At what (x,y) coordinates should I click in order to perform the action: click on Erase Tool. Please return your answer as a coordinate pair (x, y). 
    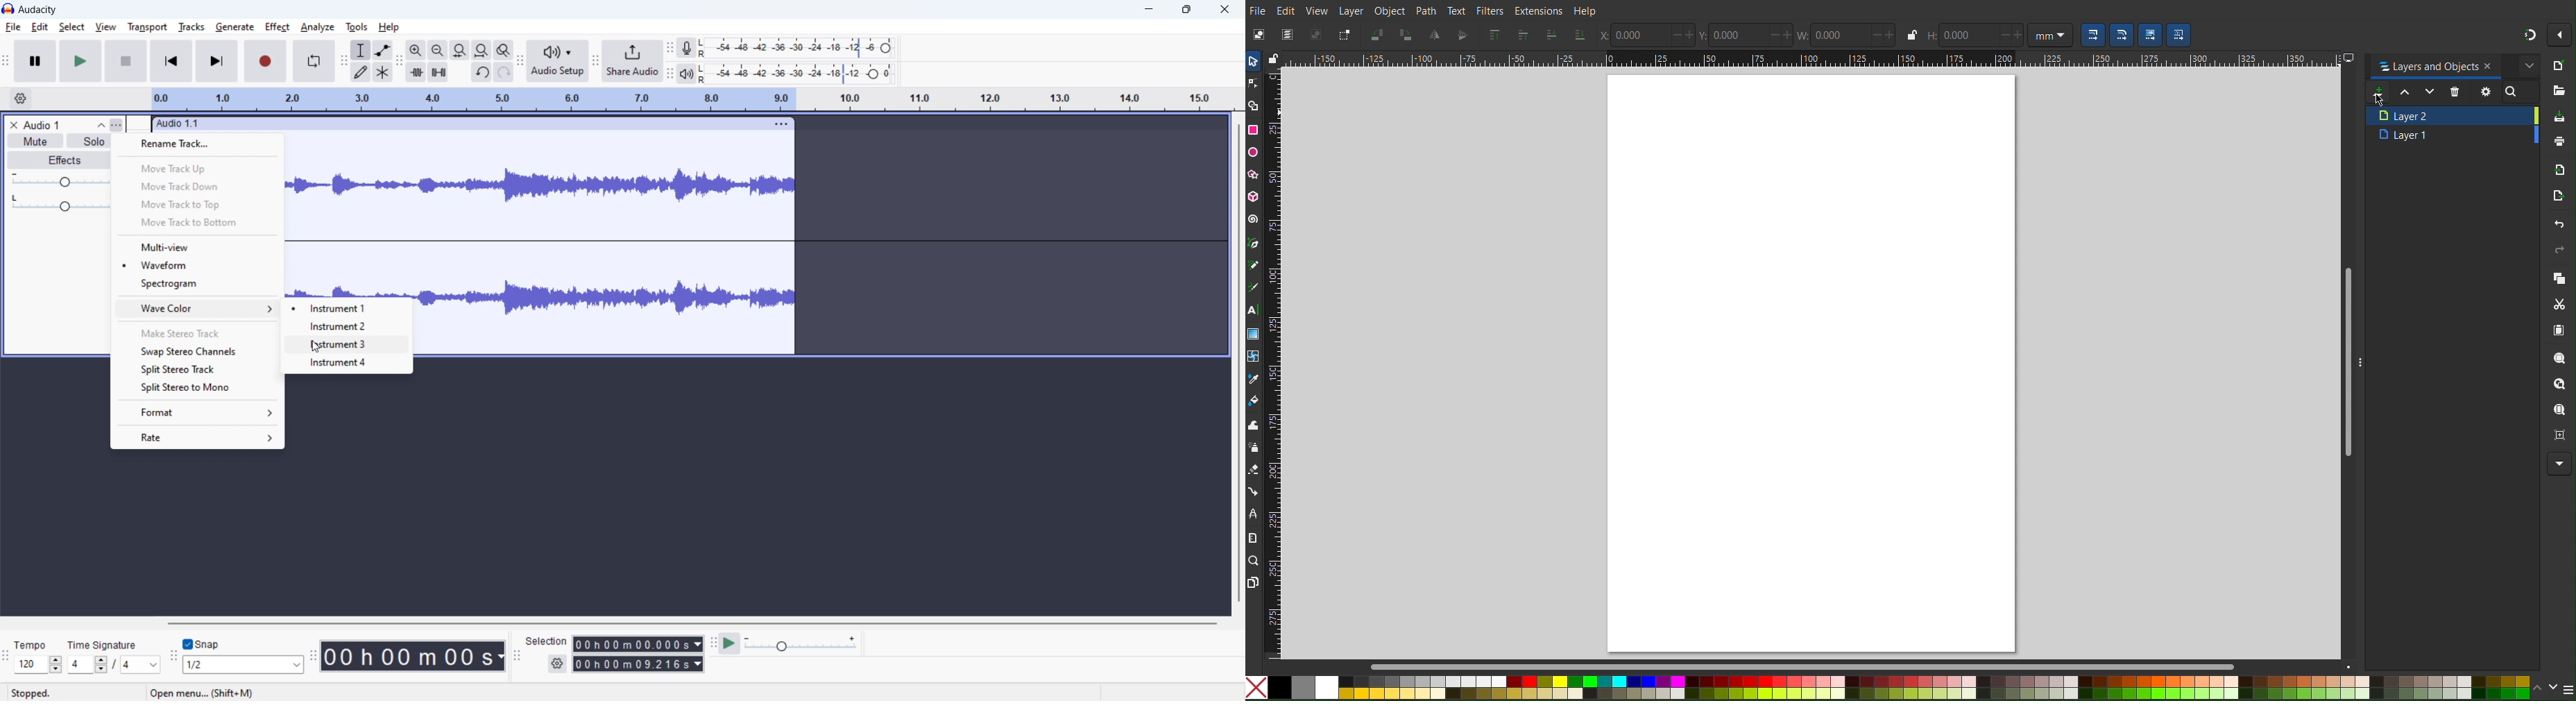
    Looking at the image, I should click on (1255, 472).